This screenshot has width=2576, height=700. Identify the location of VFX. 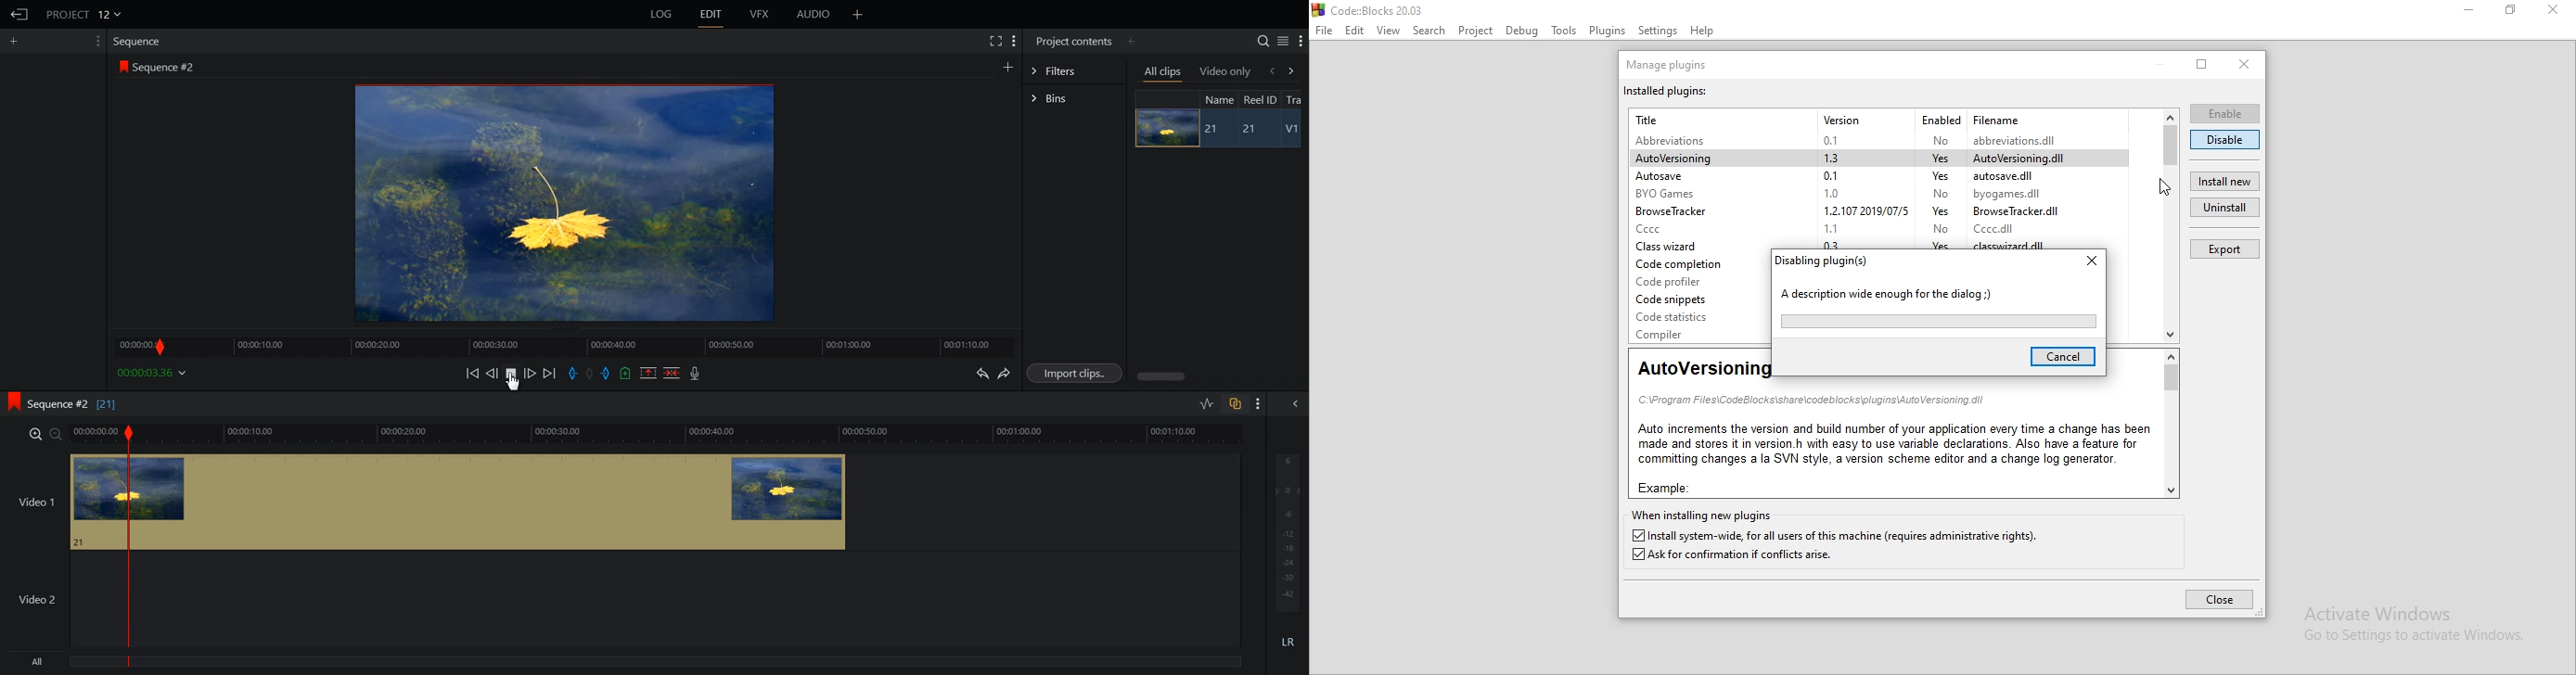
(761, 14).